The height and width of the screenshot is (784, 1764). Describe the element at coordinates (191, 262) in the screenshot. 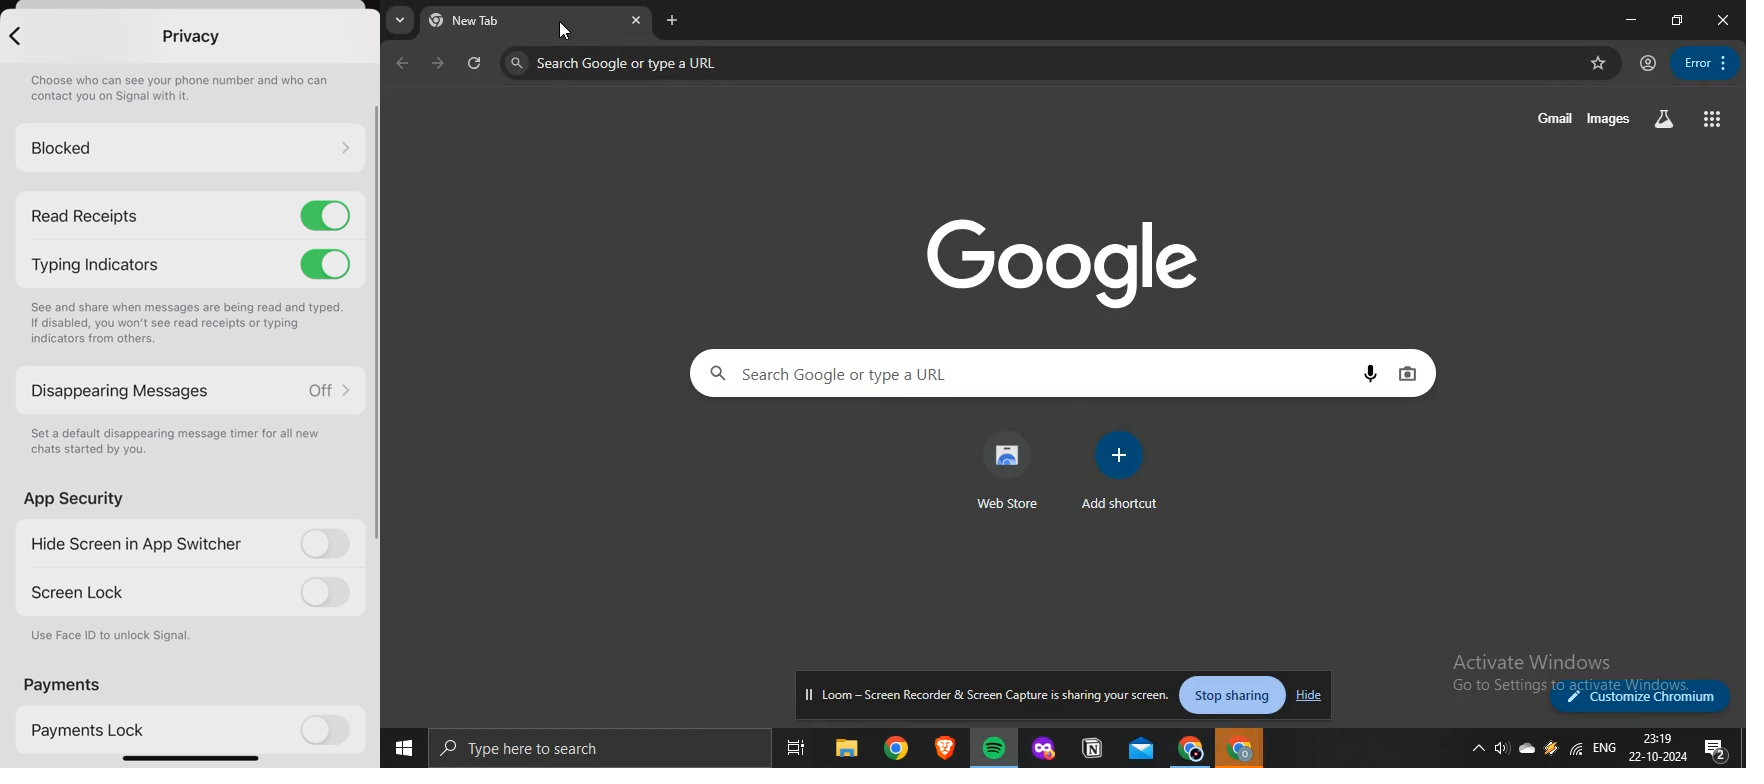

I see `typing indicators enabled` at that location.